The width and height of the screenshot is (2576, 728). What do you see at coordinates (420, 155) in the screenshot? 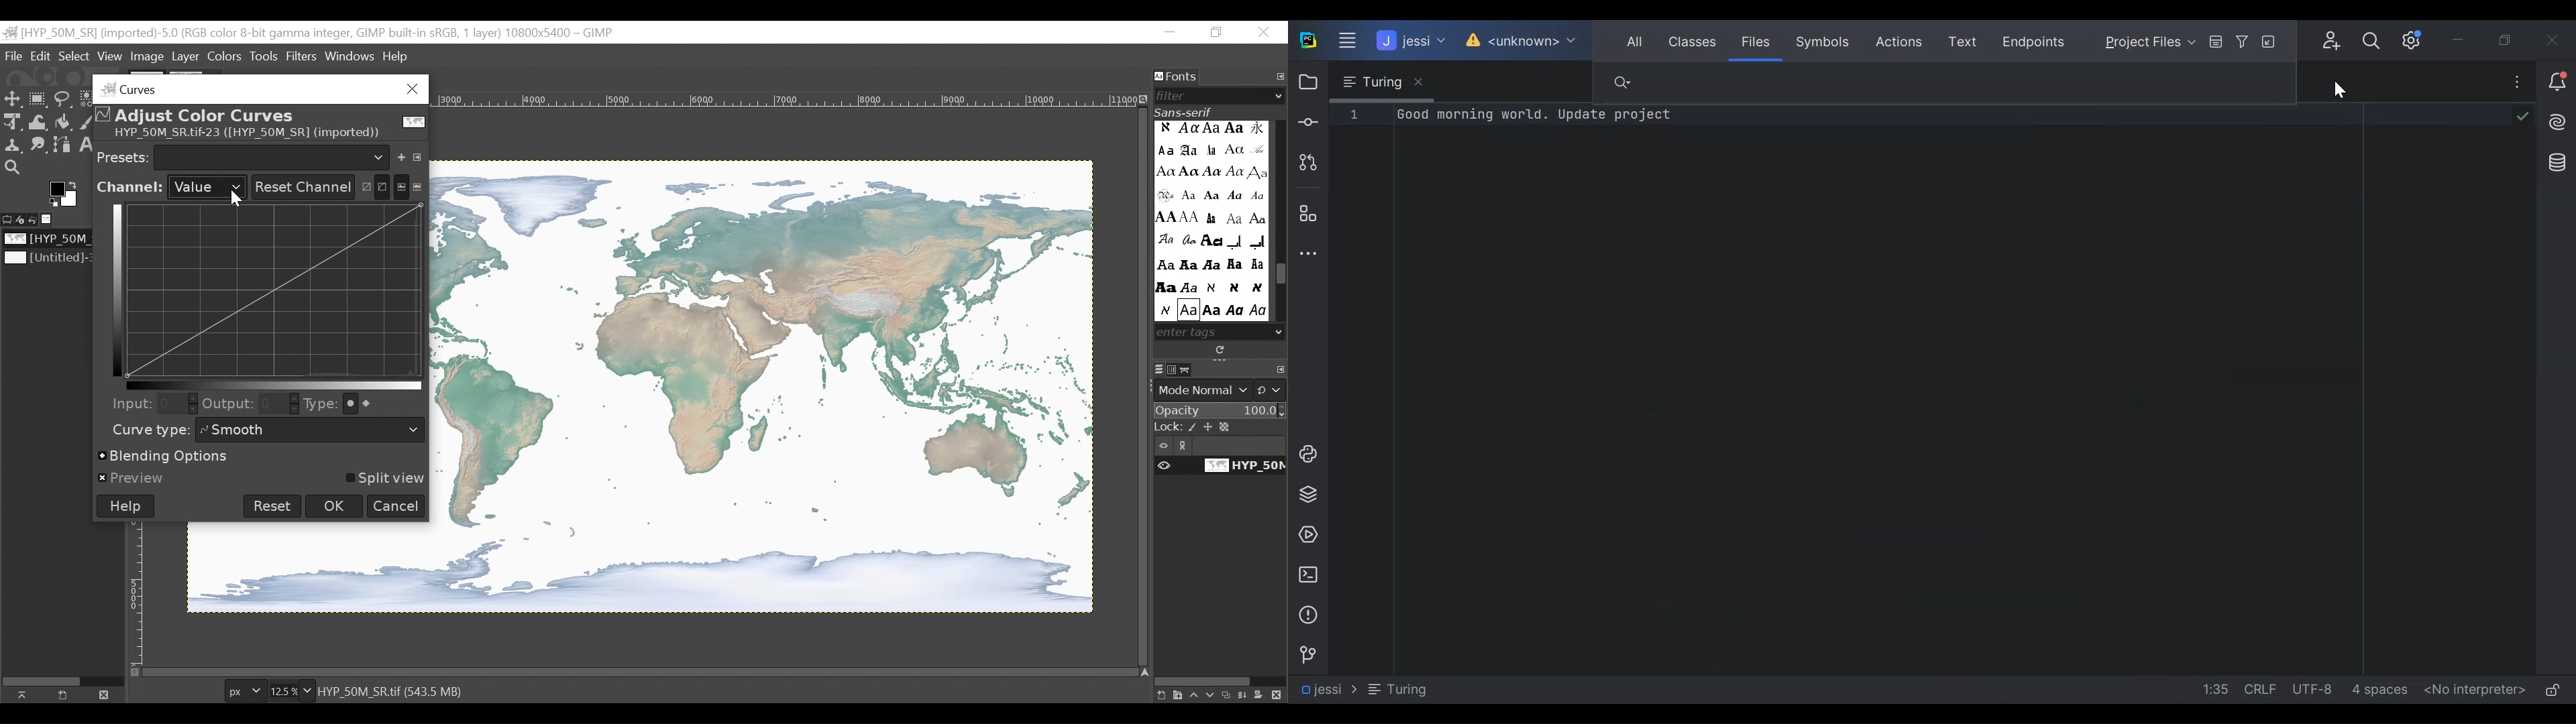
I see `Manage presets` at bounding box center [420, 155].